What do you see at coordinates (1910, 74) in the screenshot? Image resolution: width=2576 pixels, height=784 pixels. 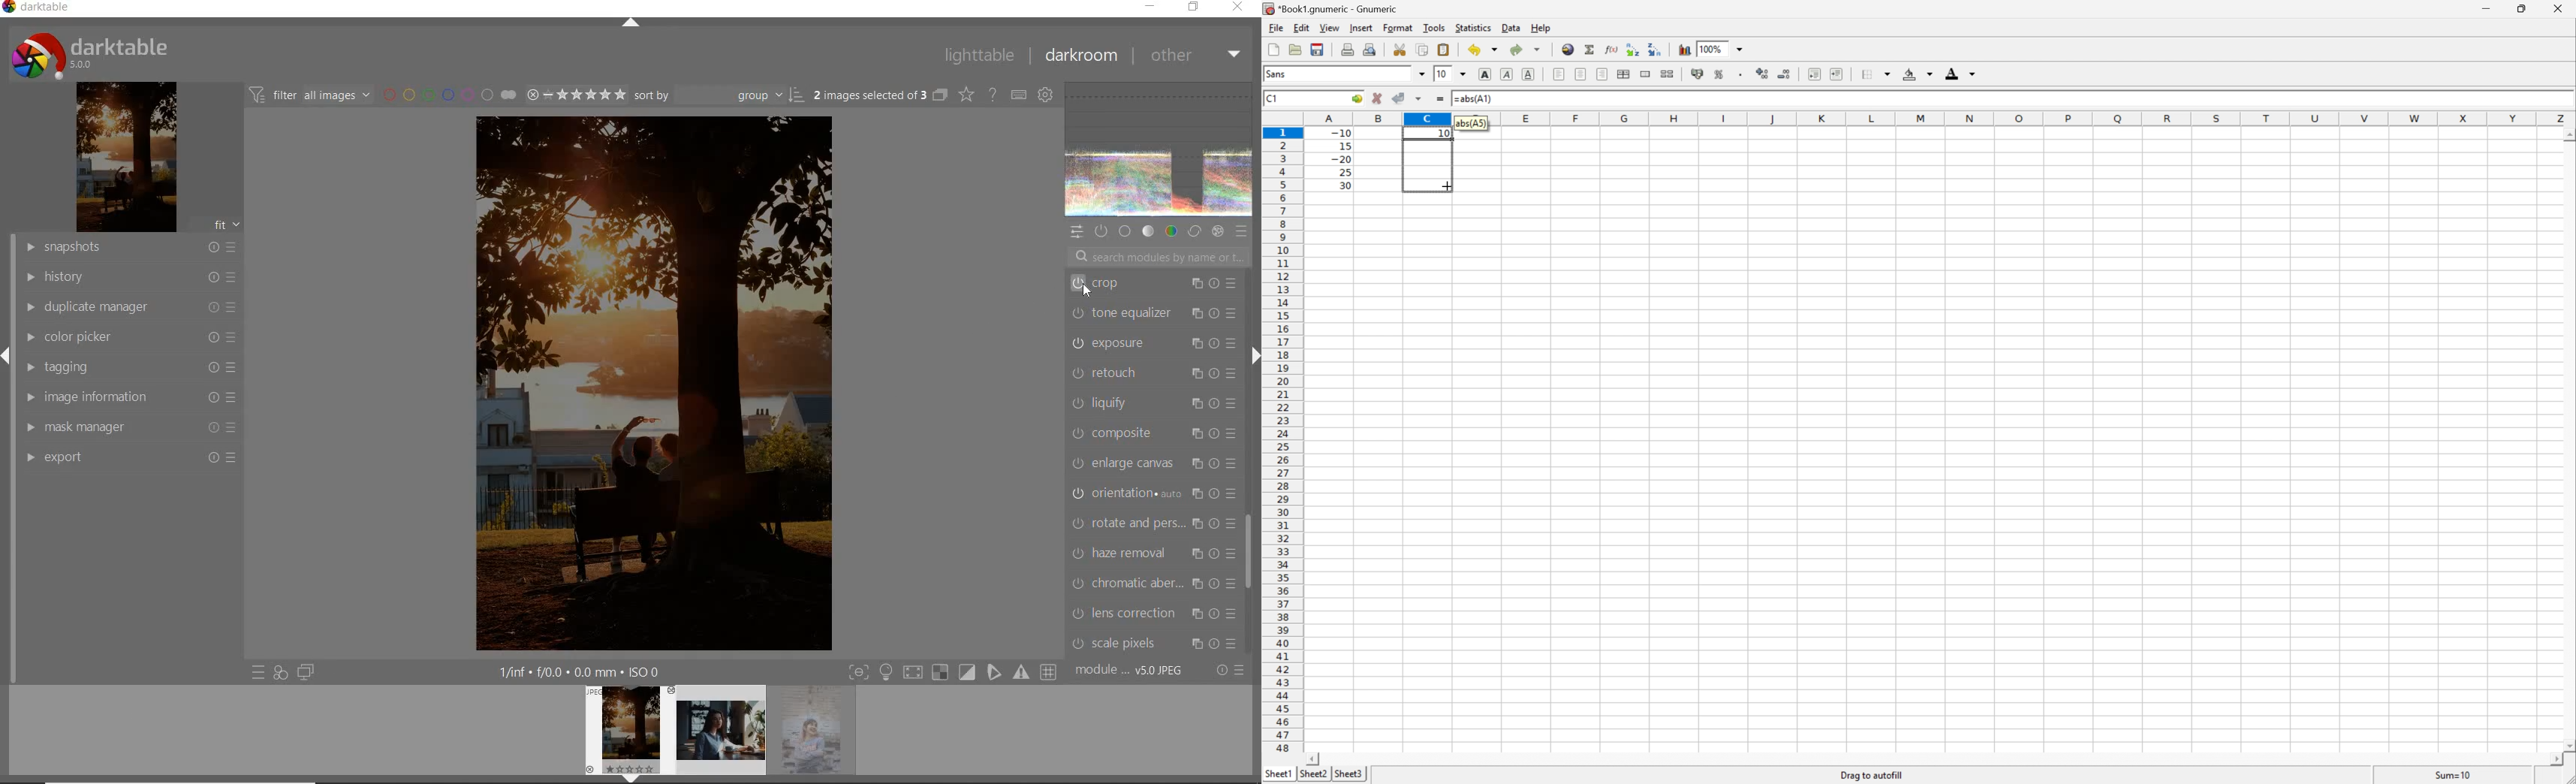 I see `Background` at bounding box center [1910, 74].